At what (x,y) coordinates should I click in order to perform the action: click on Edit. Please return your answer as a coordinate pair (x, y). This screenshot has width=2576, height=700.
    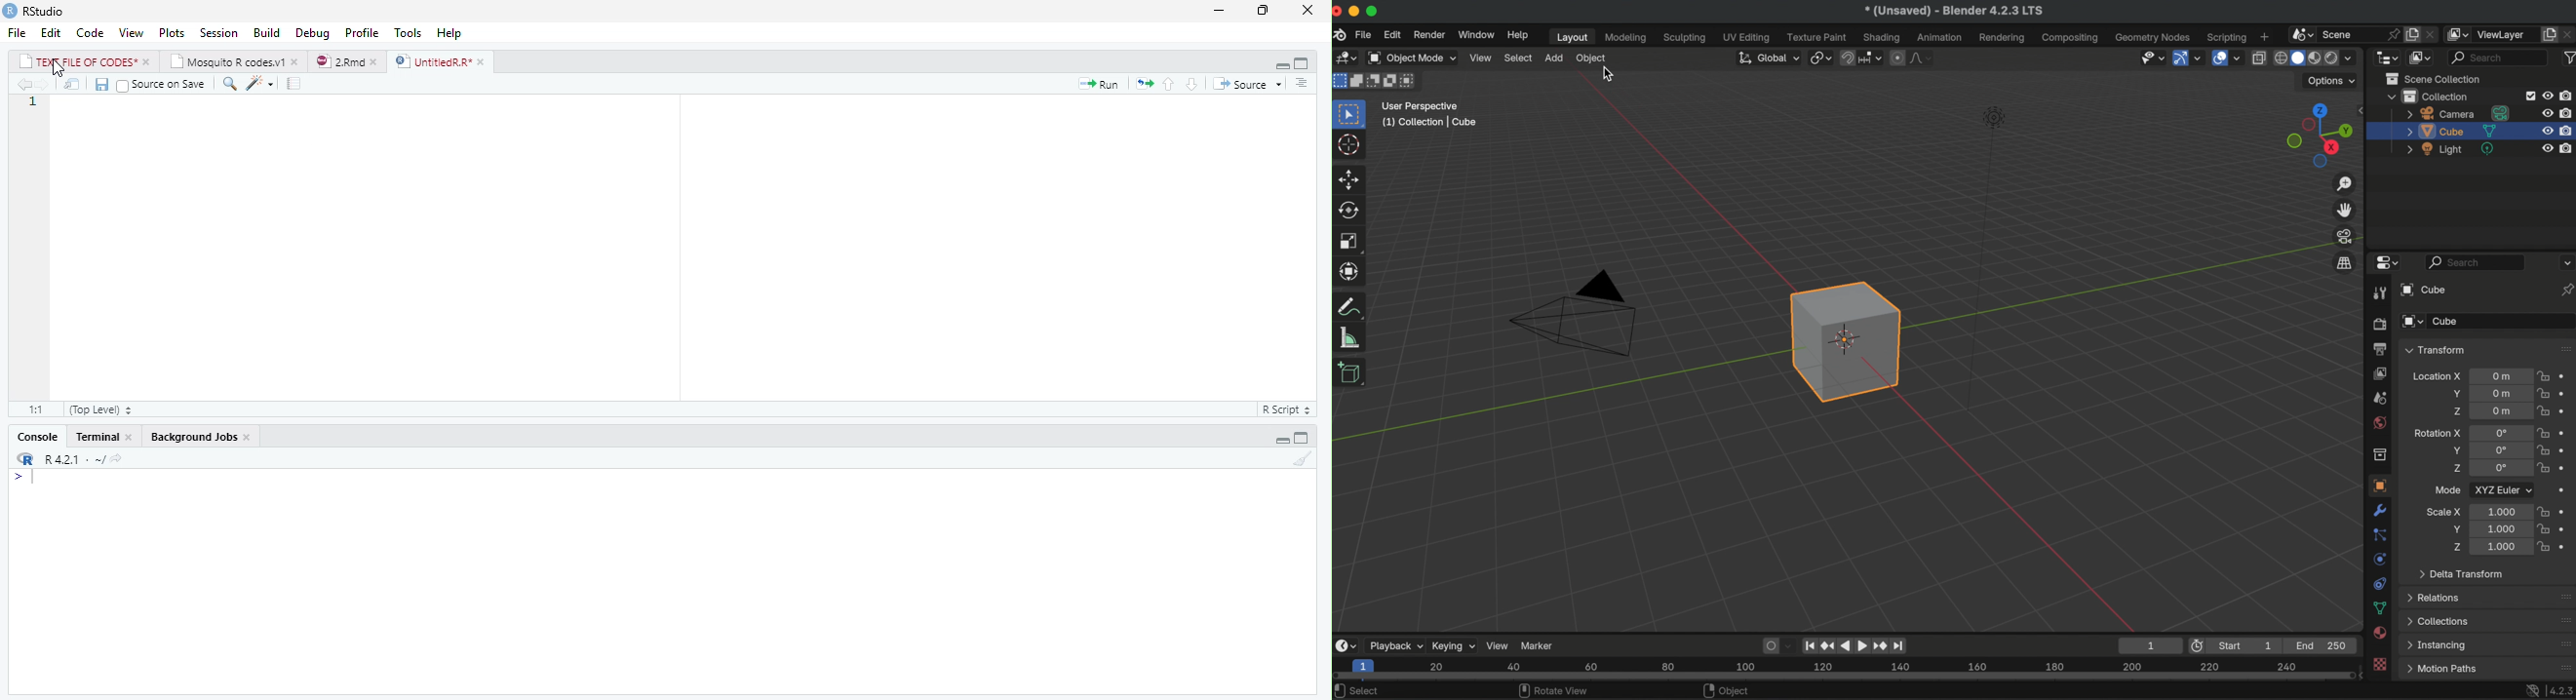
    Looking at the image, I should click on (53, 32).